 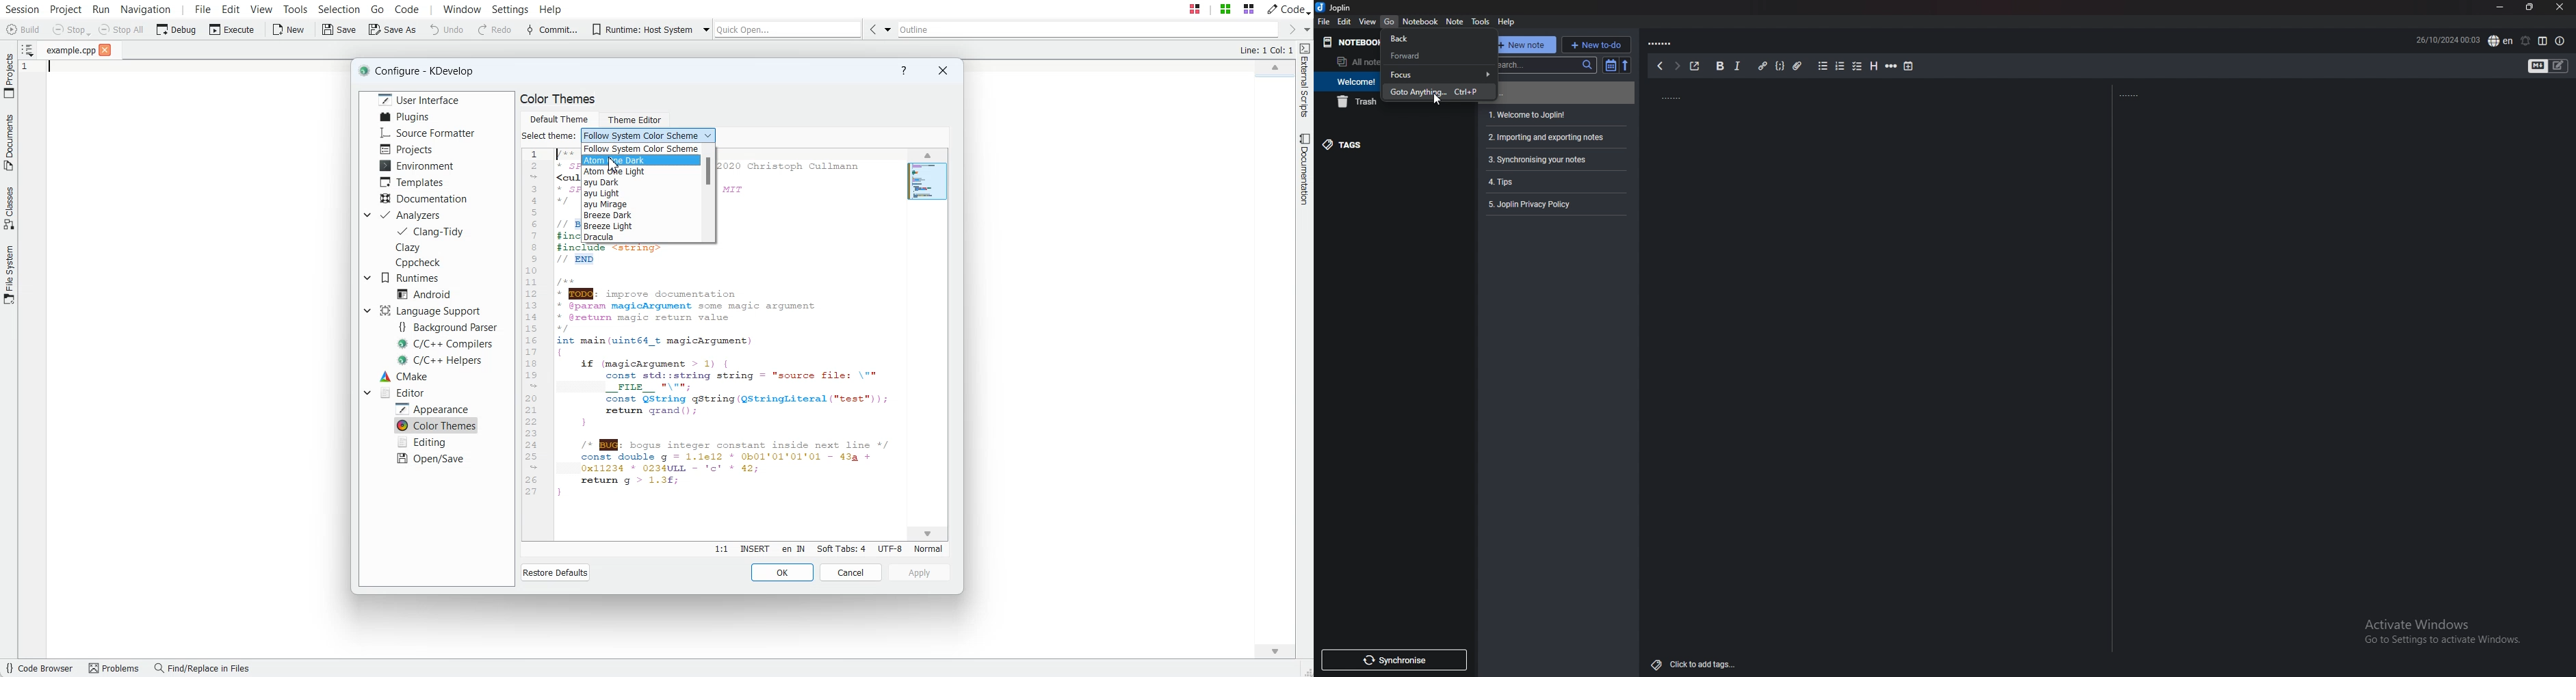 I want to click on note name, so click(x=1678, y=42).